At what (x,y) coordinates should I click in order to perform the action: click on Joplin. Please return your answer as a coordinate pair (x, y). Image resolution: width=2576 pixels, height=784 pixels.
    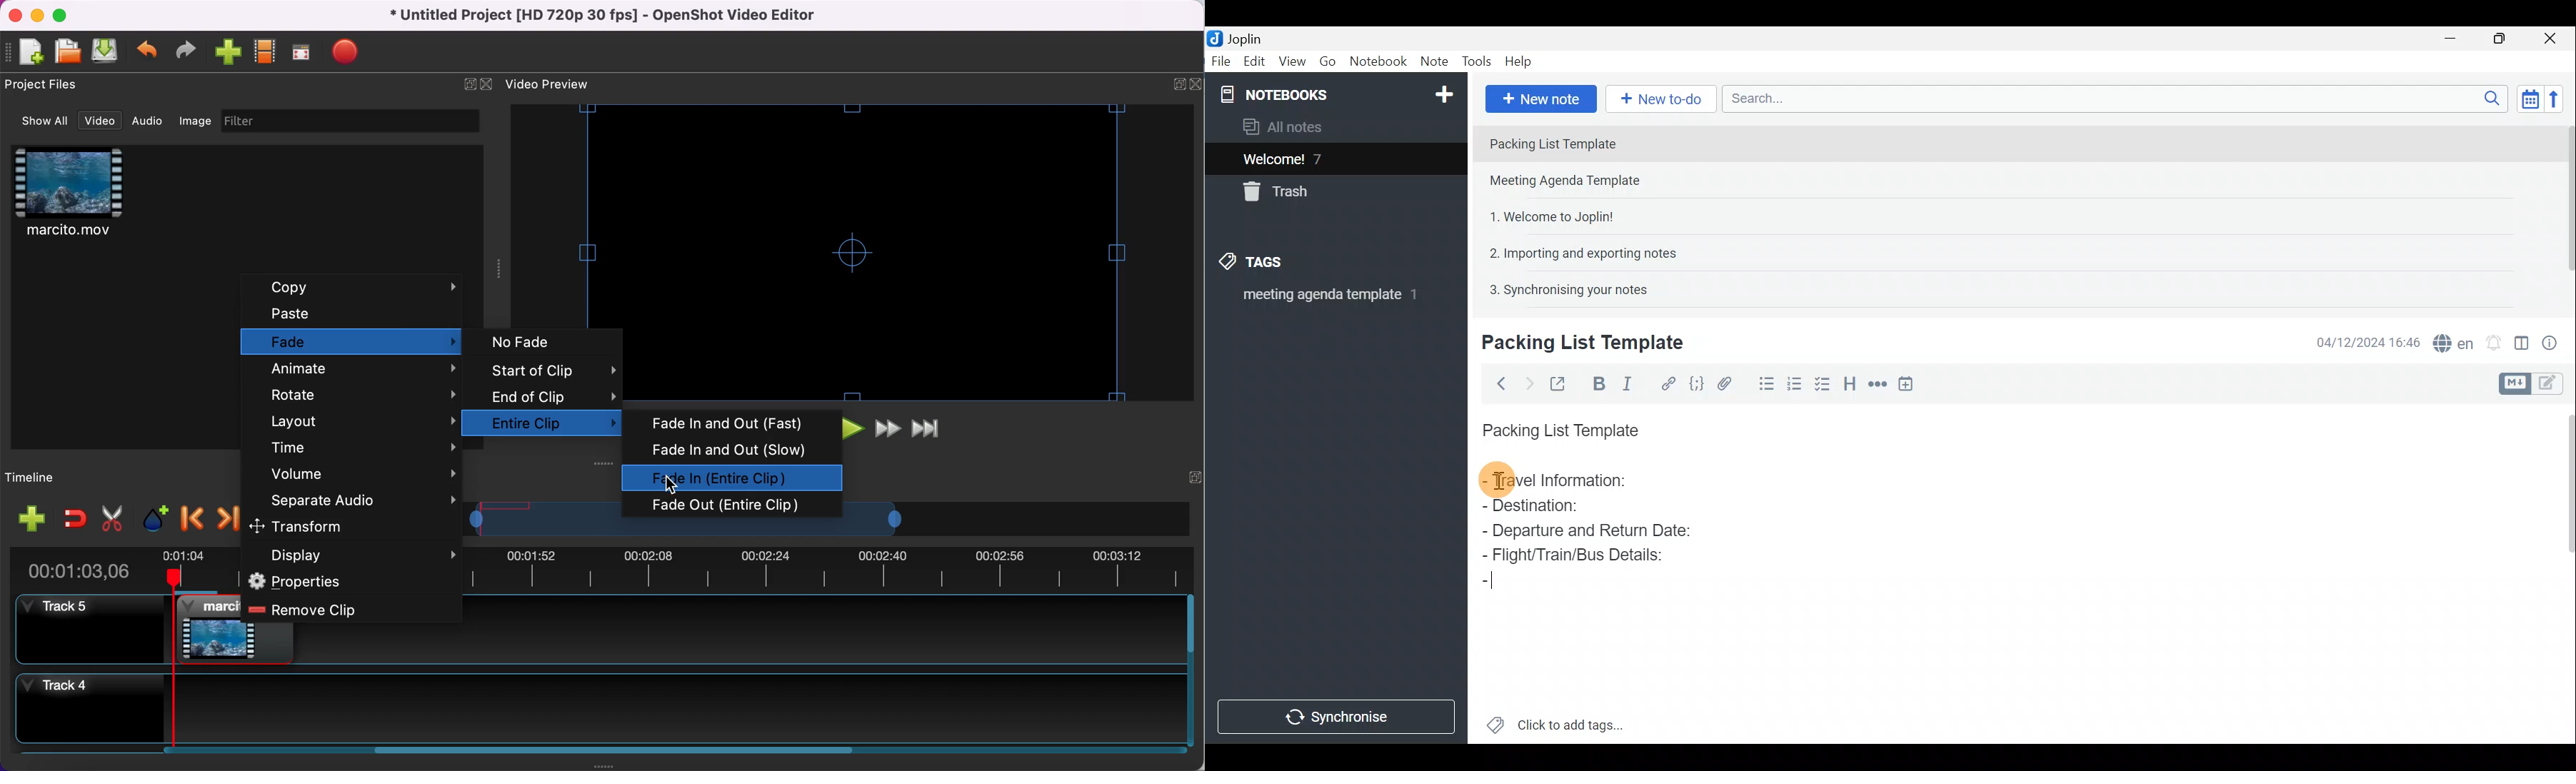
    Looking at the image, I should click on (1238, 38).